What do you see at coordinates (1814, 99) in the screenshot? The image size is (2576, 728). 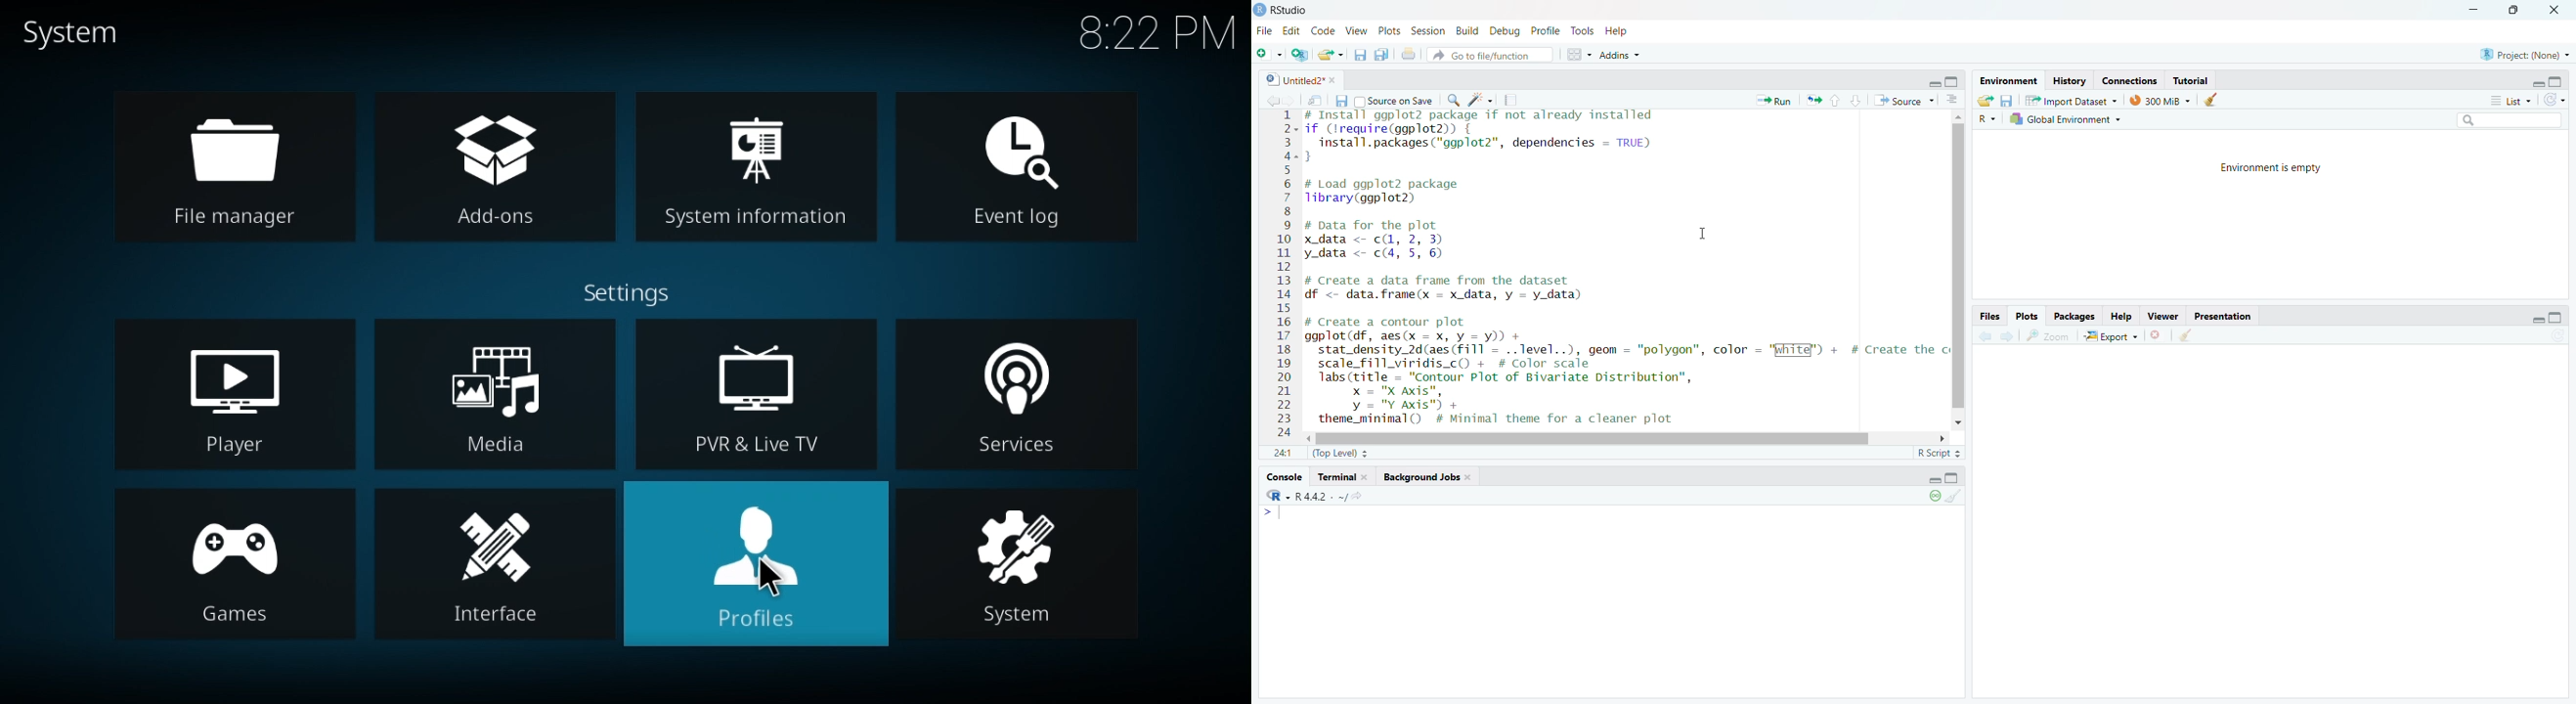 I see `re run the previous code` at bounding box center [1814, 99].